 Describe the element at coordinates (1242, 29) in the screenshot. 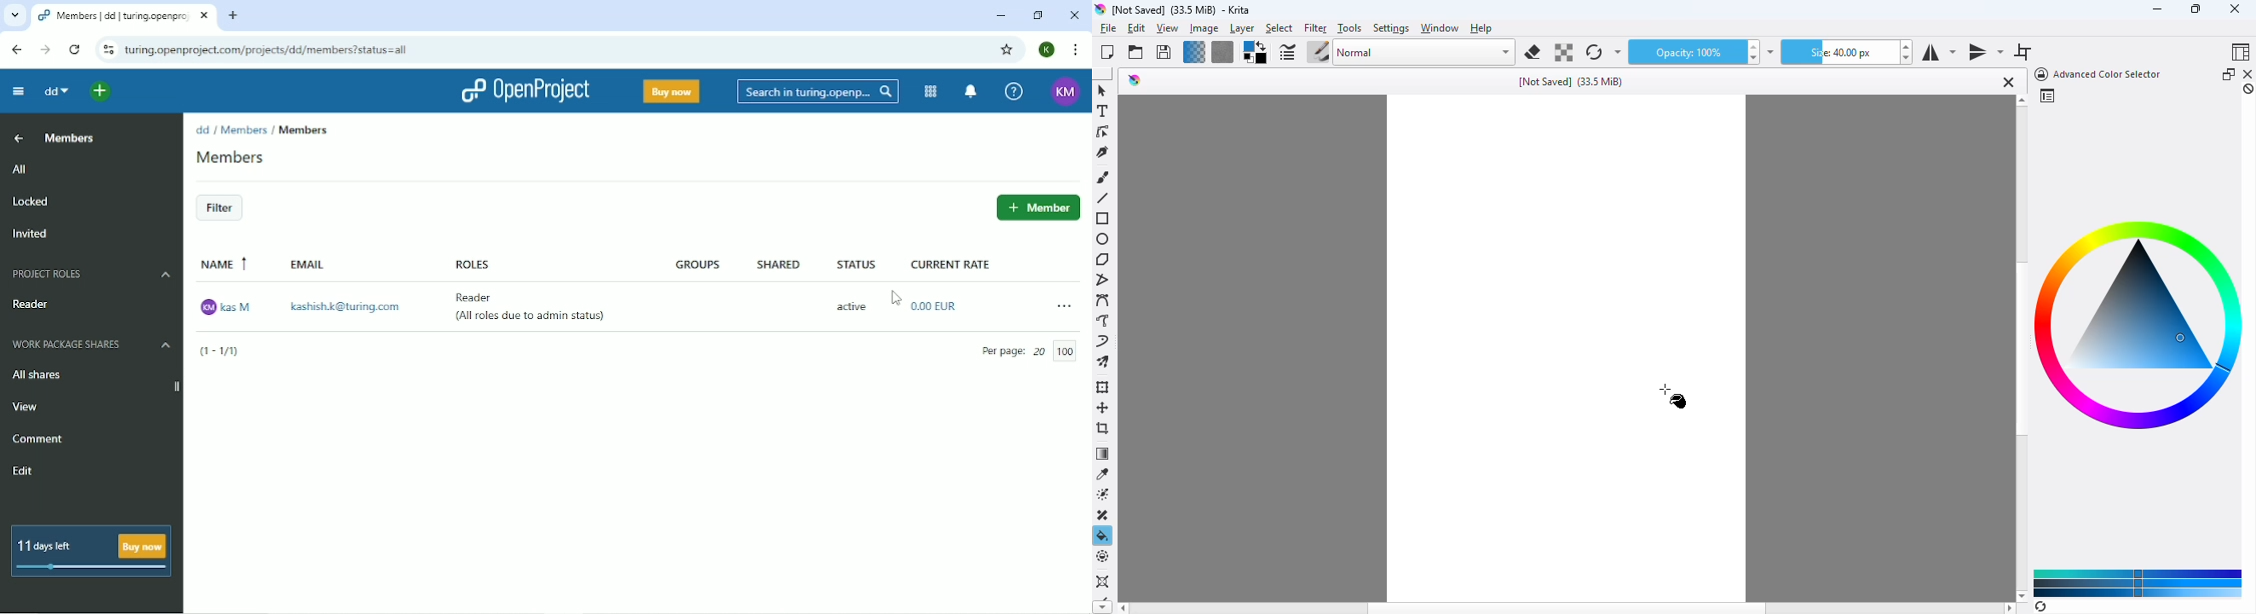

I see `layer` at that location.